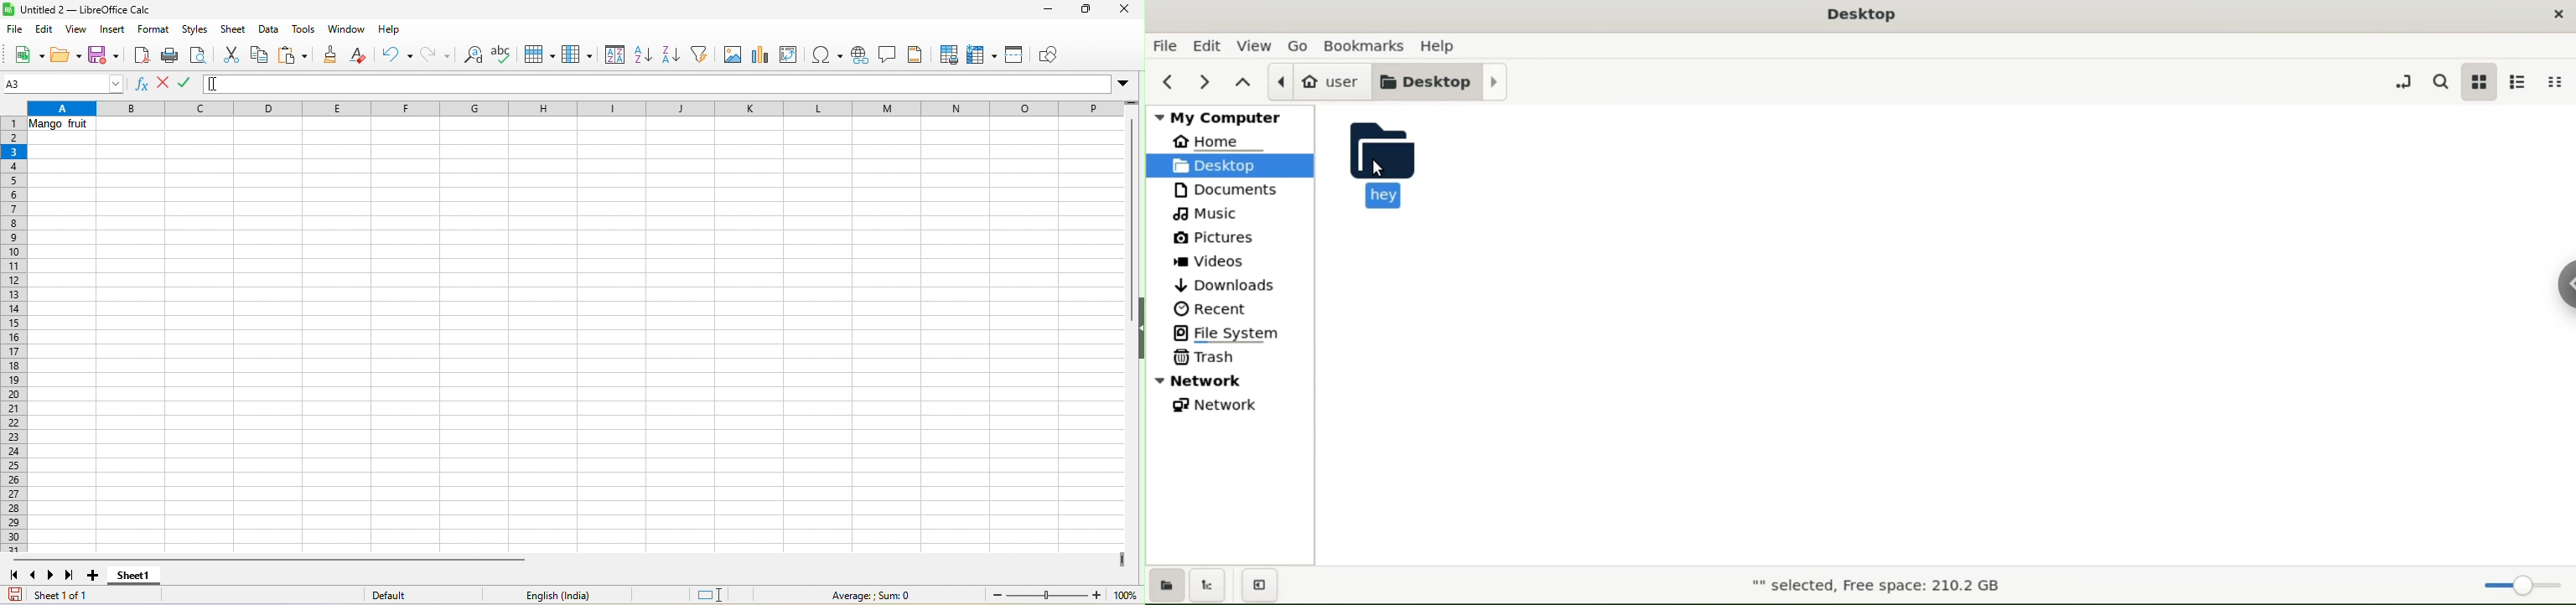 This screenshot has height=616, width=2576. What do you see at coordinates (558, 594) in the screenshot?
I see `text language` at bounding box center [558, 594].